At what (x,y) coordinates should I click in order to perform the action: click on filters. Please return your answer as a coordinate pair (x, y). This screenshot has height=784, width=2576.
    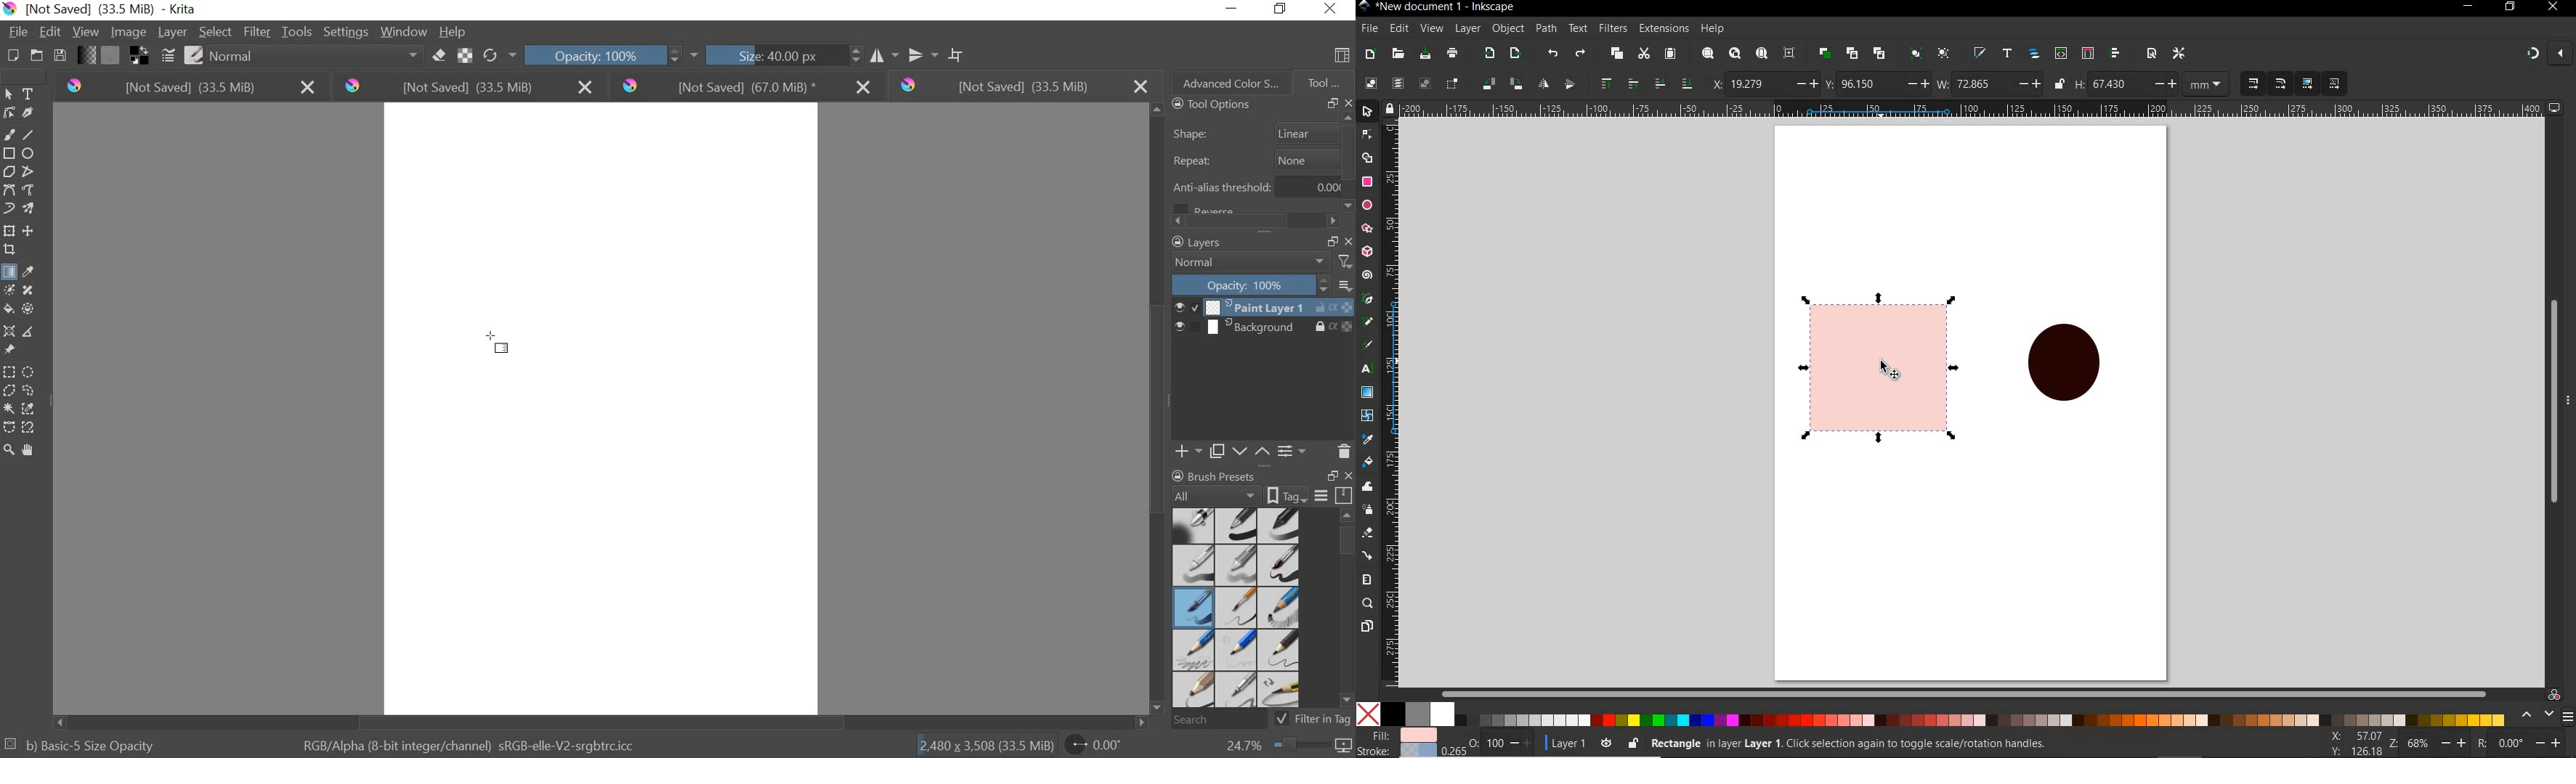
    Looking at the image, I should click on (1612, 29).